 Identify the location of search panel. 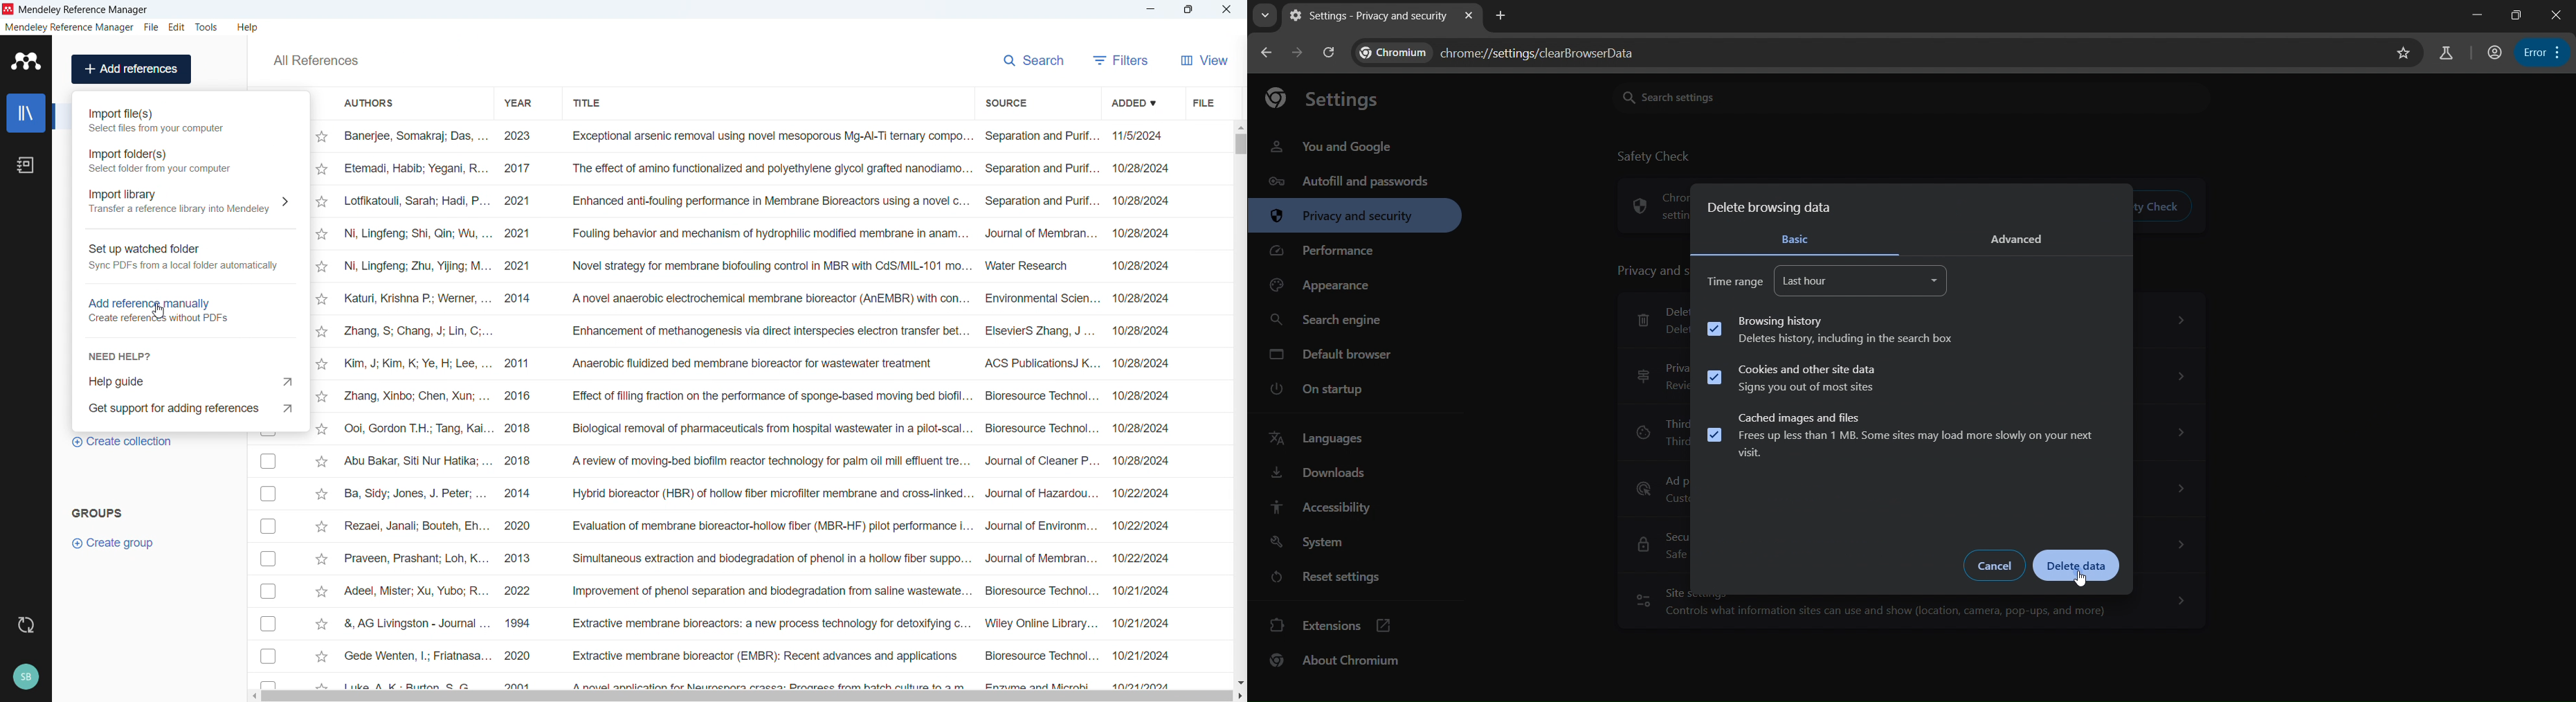
(1329, 52).